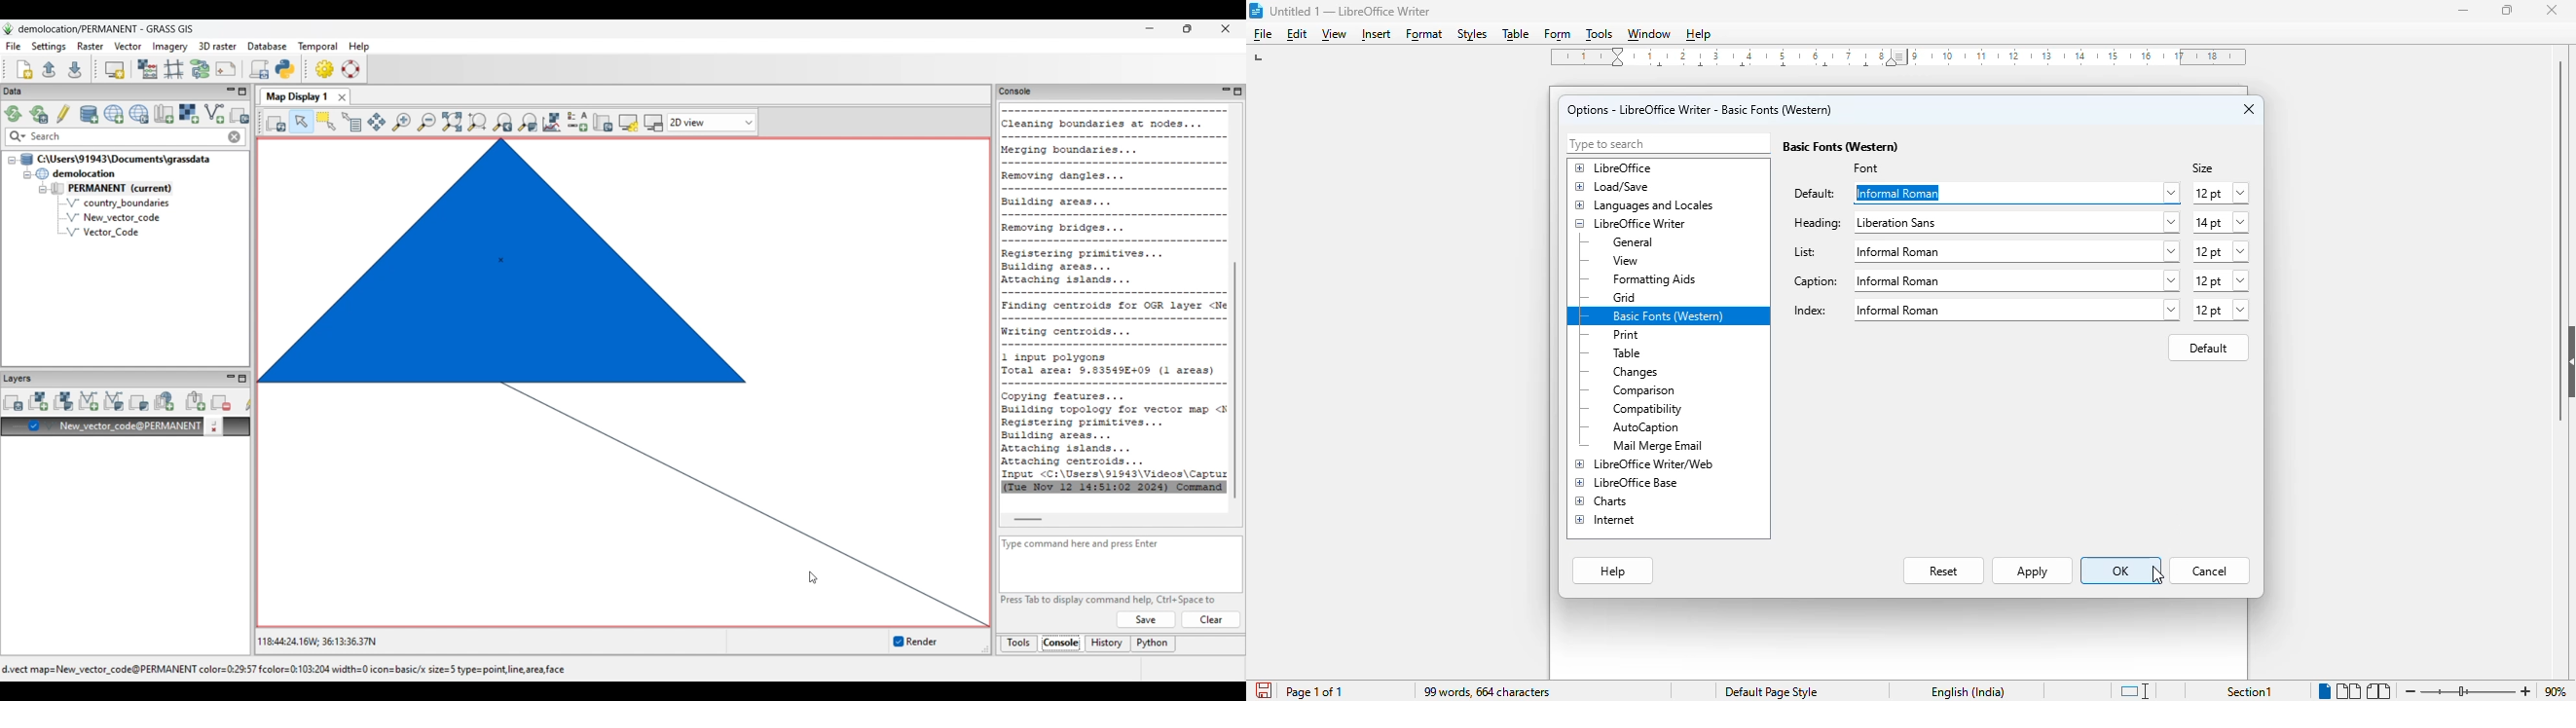 Image resolution: width=2576 pixels, height=728 pixels. Describe the element at coordinates (1816, 282) in the screenshot. I see `caption: ` at that location.